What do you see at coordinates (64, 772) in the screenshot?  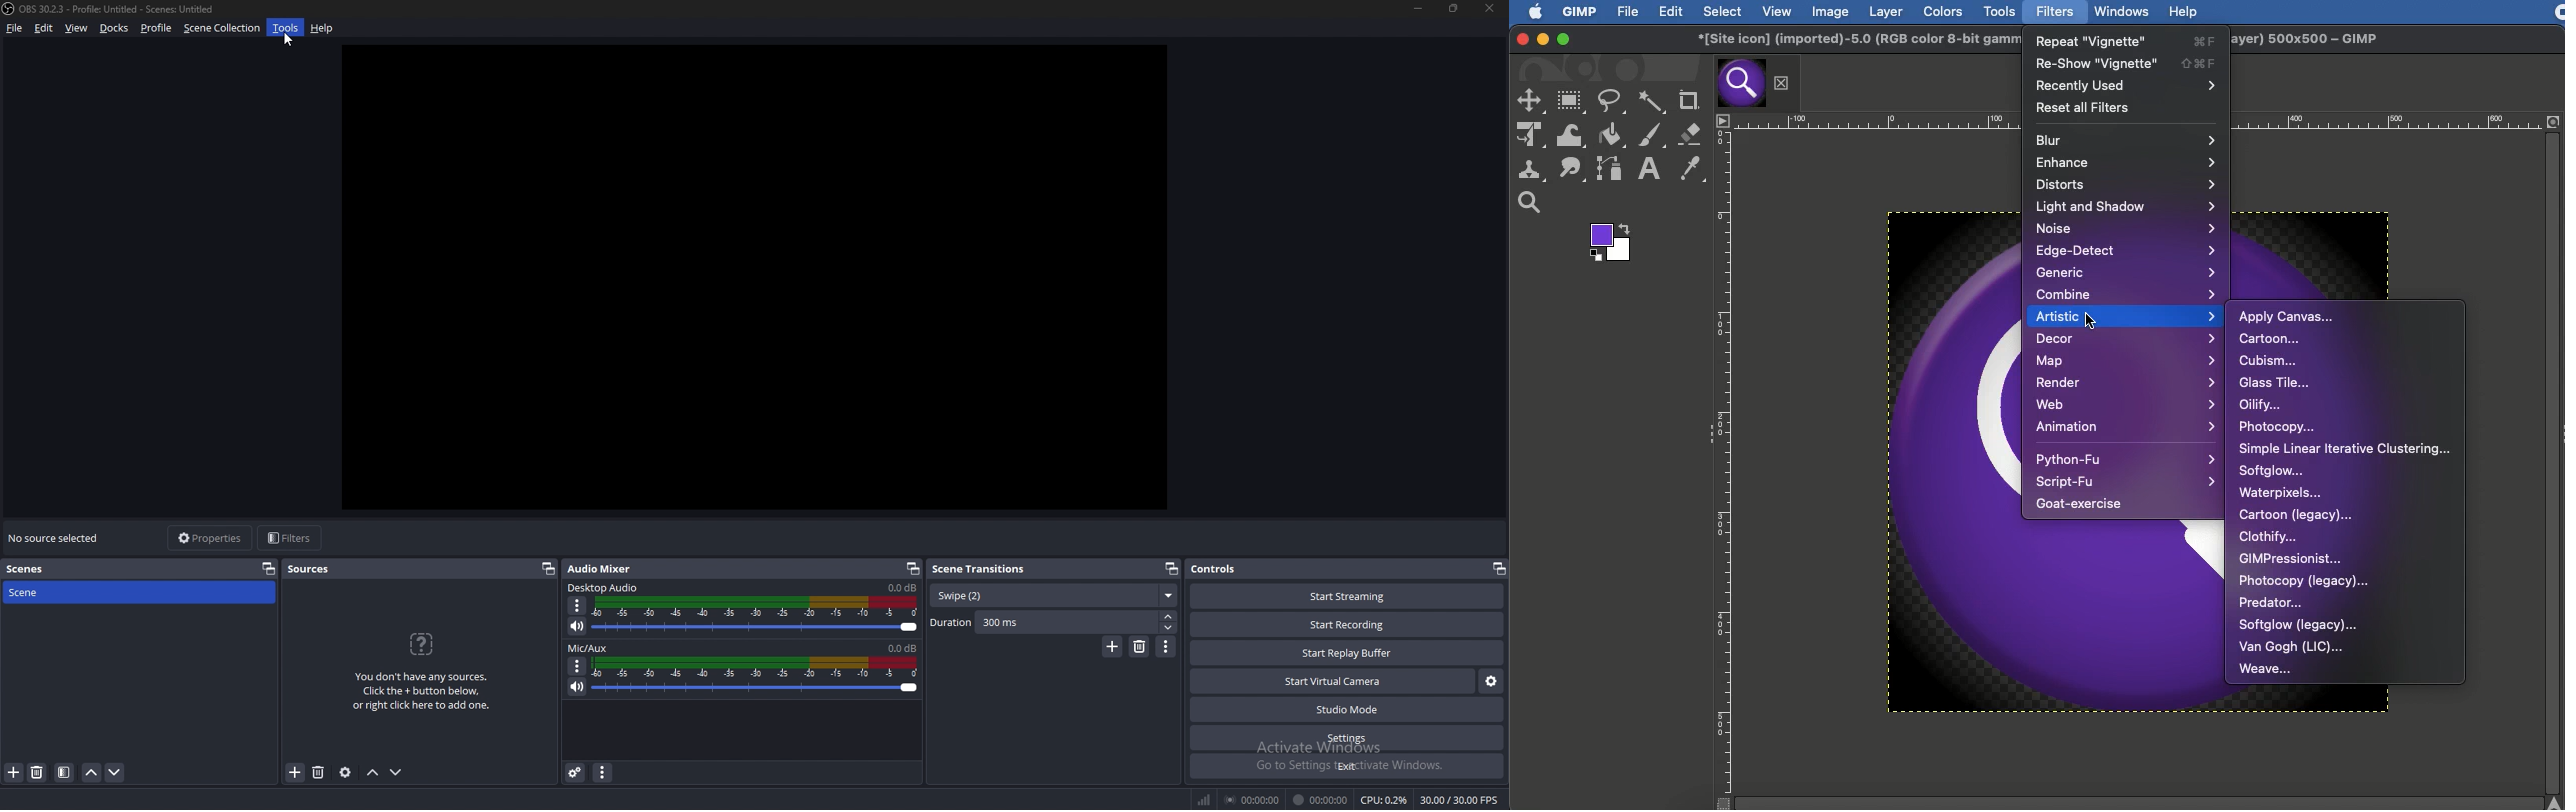 I see `filter` at bounding box center [64, 772].